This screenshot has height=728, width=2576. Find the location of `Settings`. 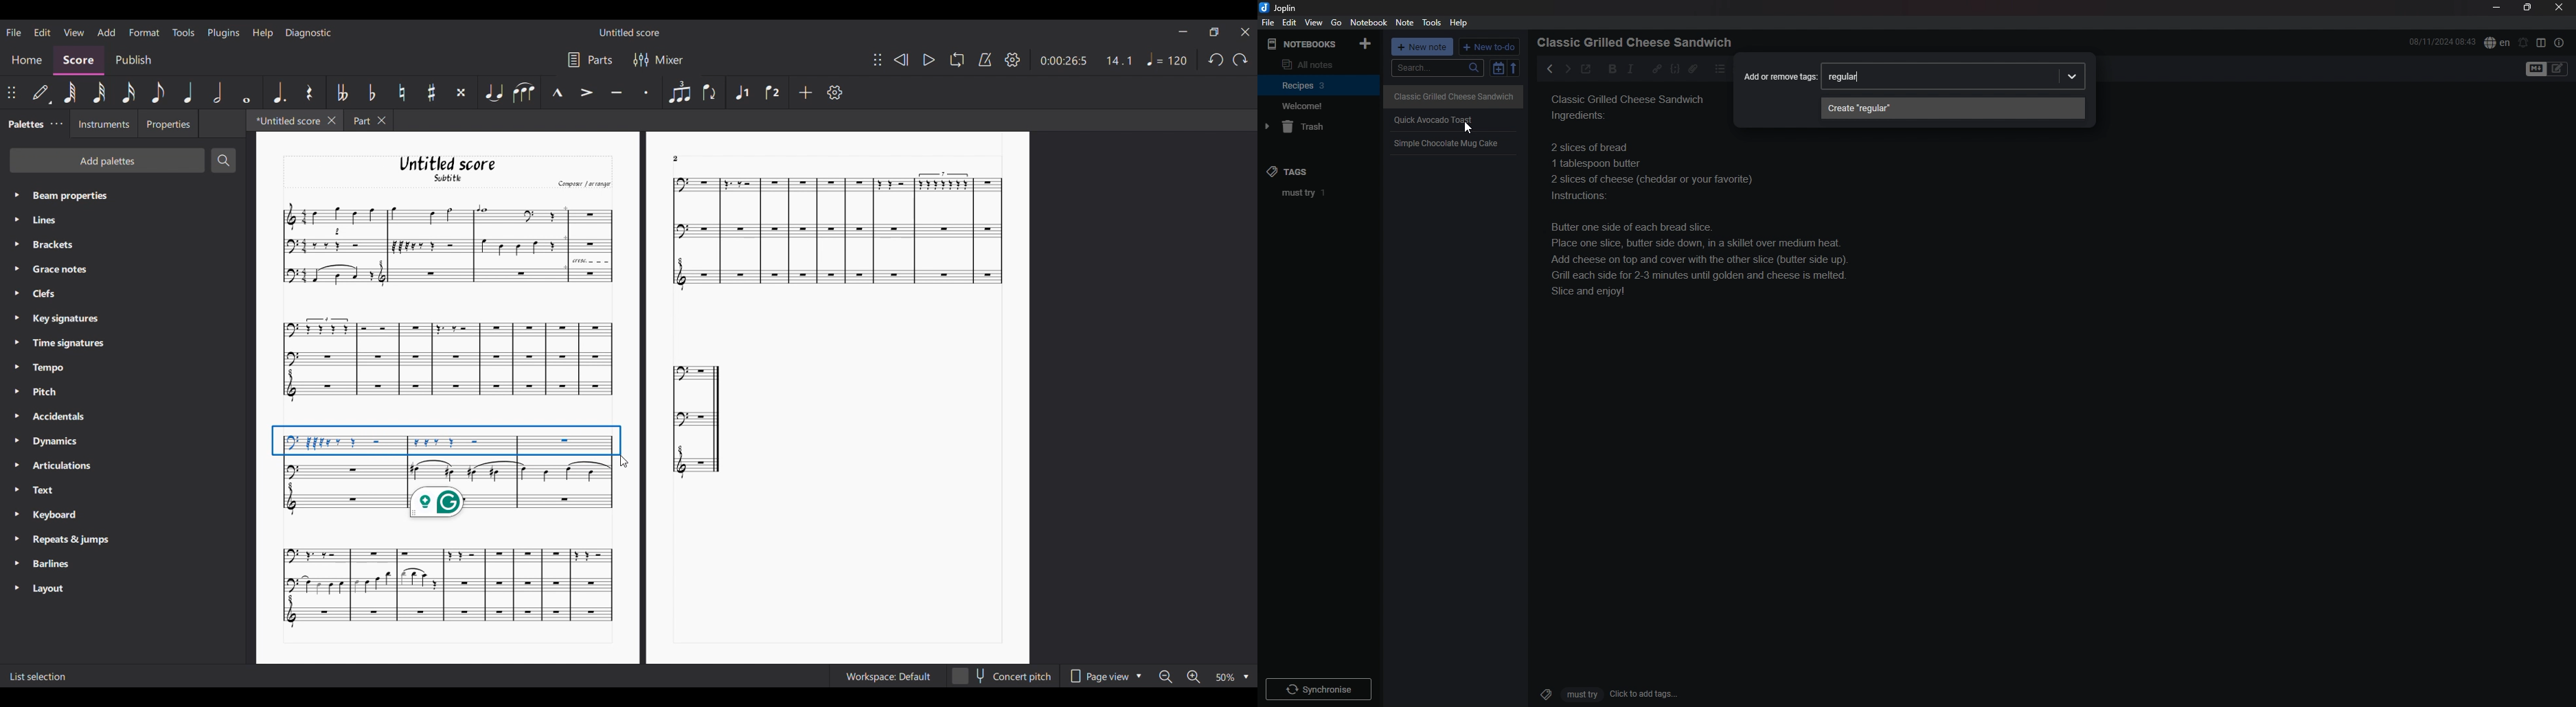

Settings is located at coordinates (835, 92).